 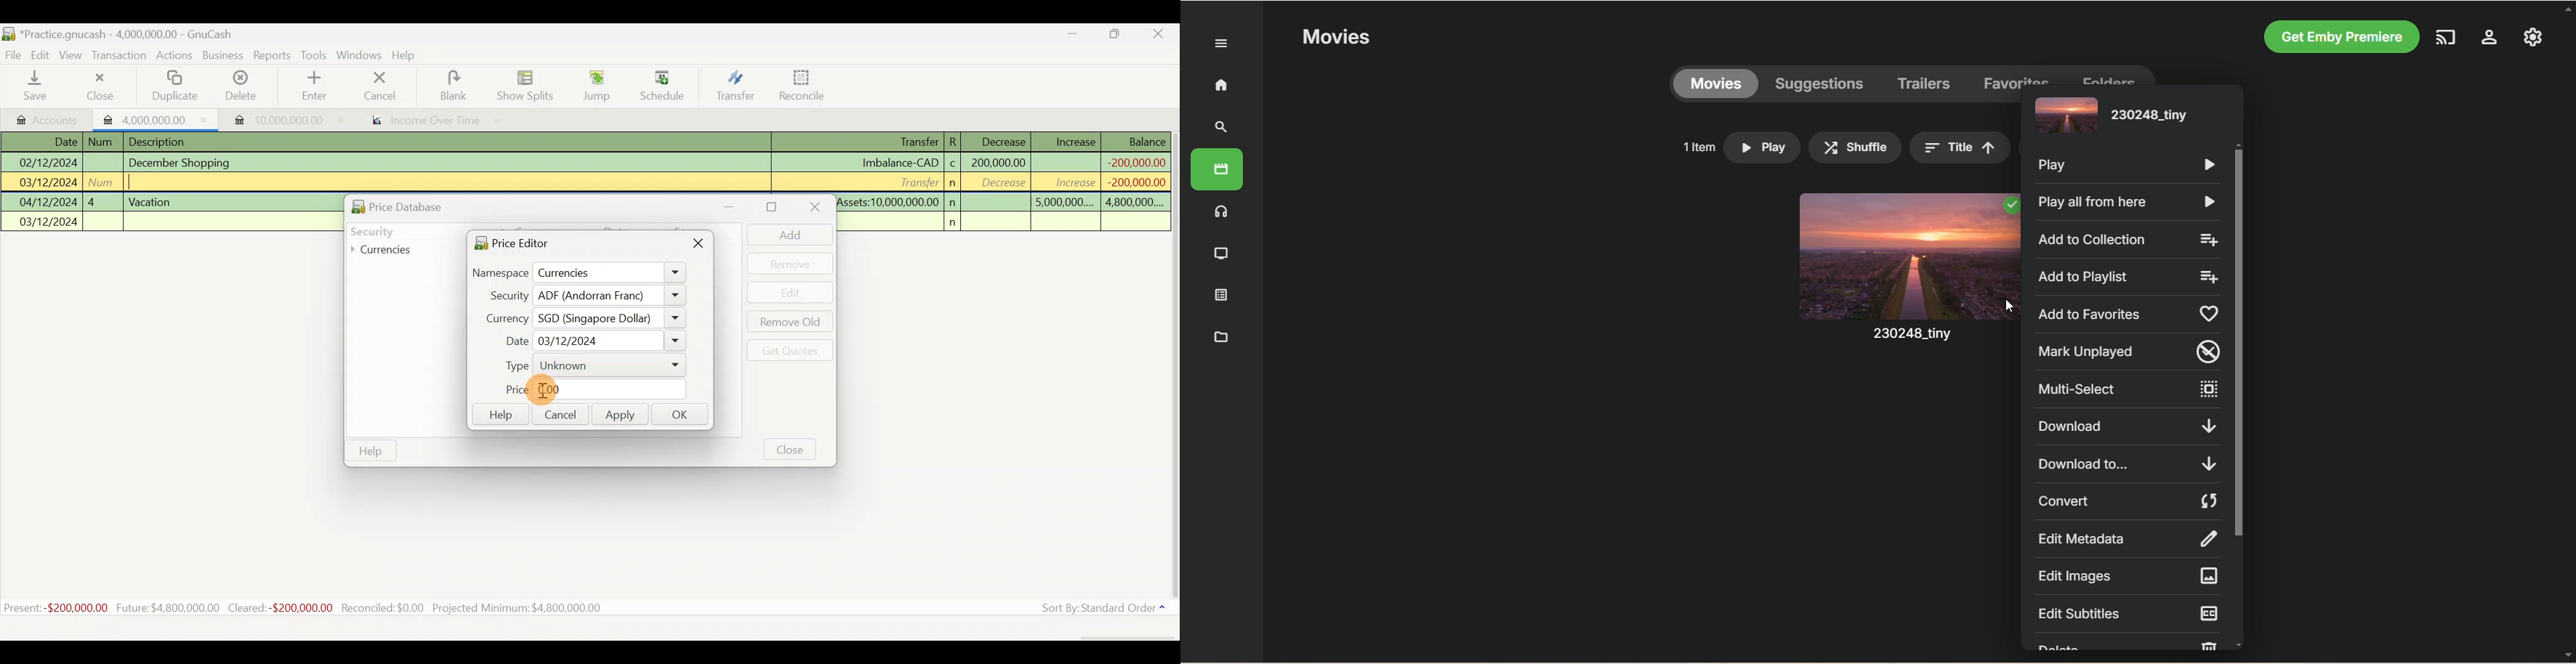 I want to click on manage emby  server, so click(x=2533, y=36).